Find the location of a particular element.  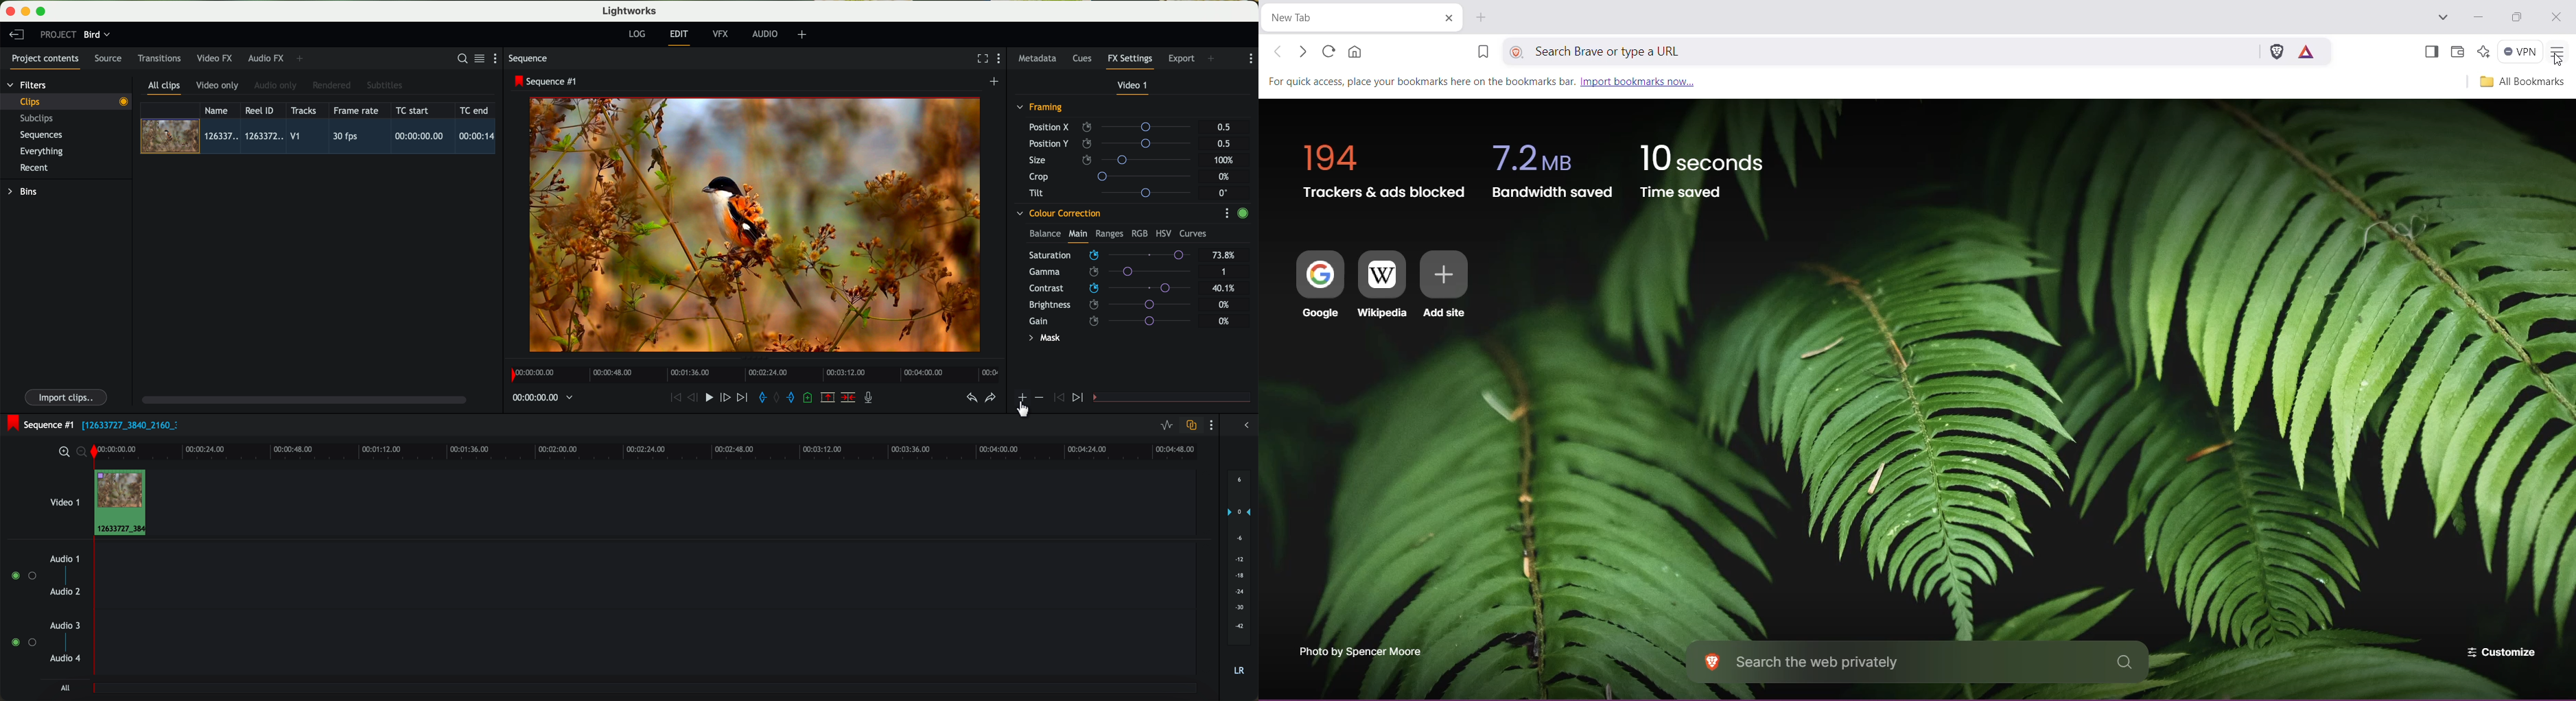

show/hide the full audio mix is located at coordinates (1244, 425).